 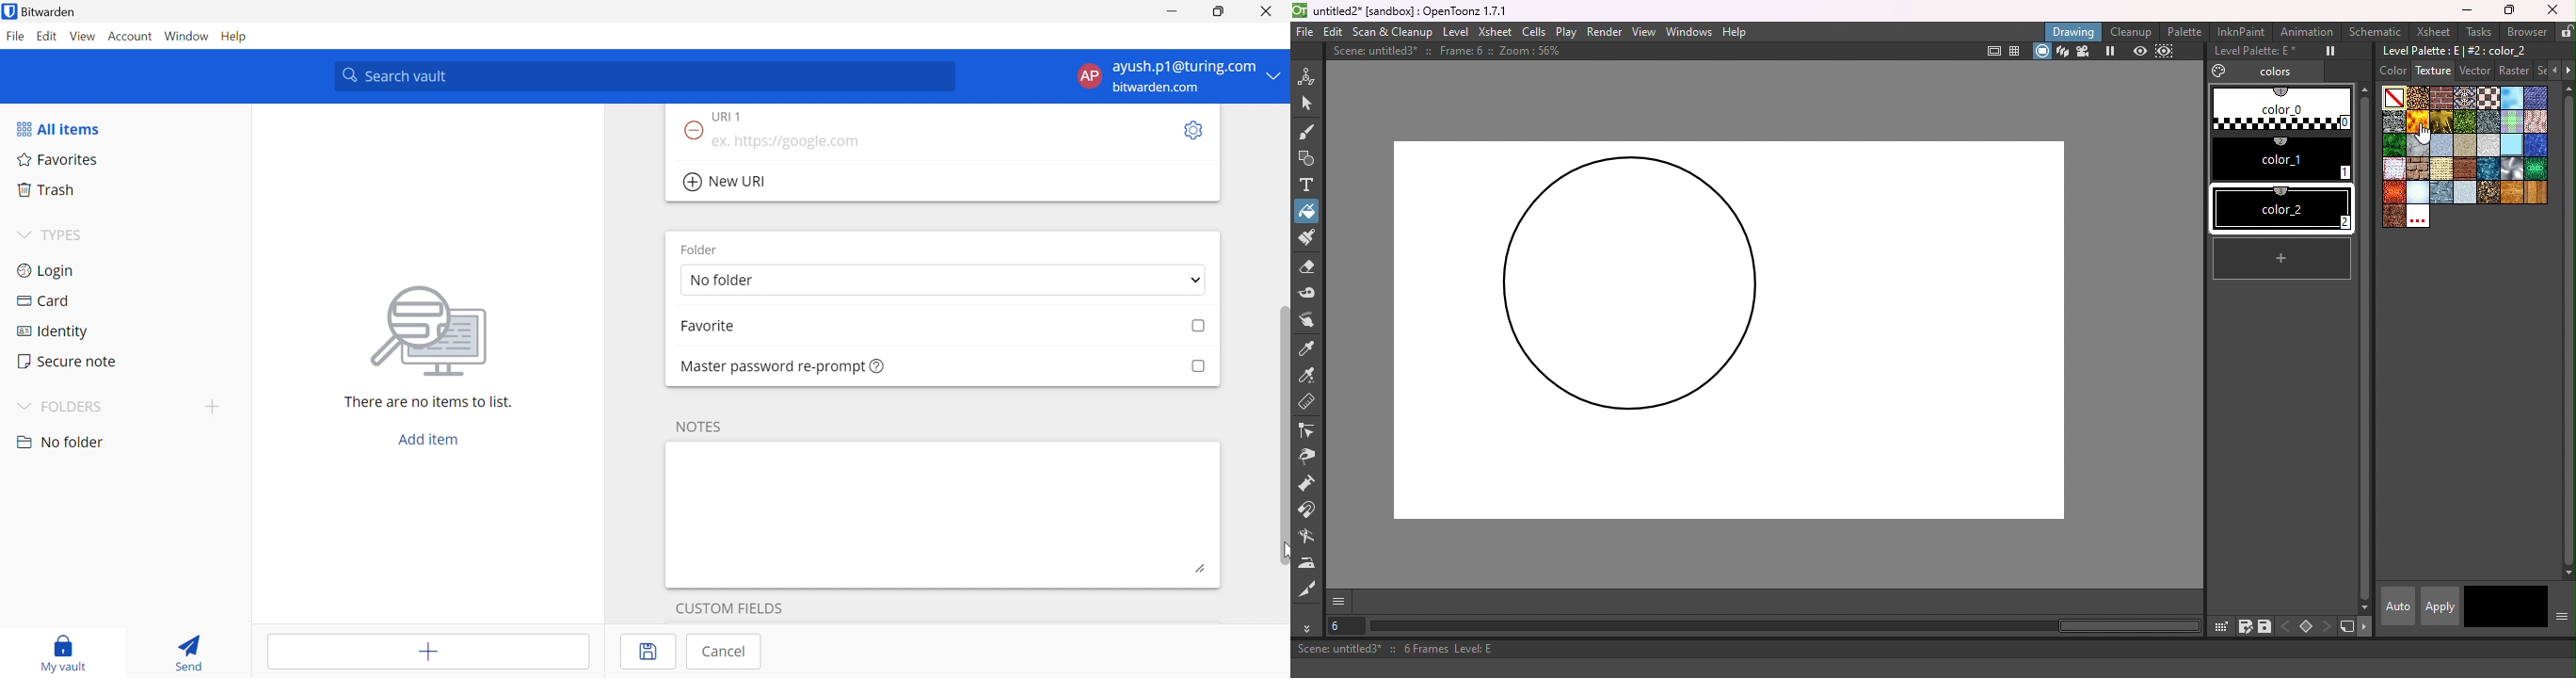 What do you see at coordinates (2432, 70) in the screenshot?
I see `Texture` at bounding box center [2432, 70].